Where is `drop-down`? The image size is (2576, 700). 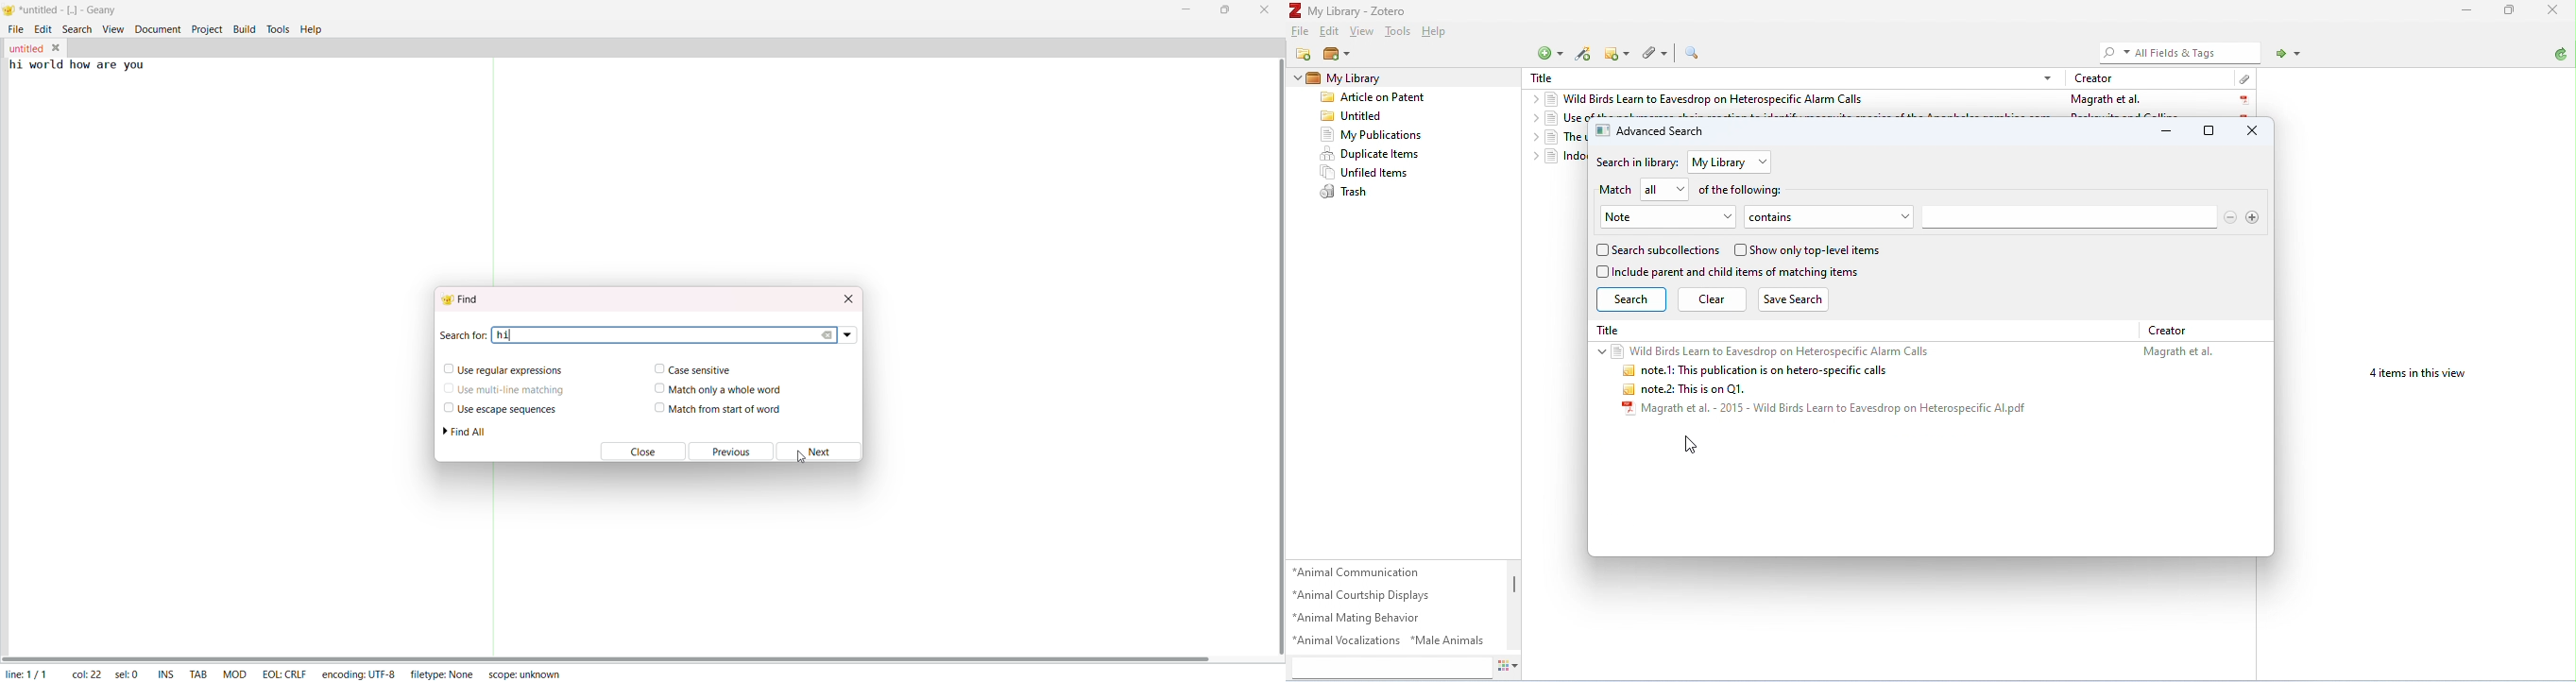
drop-down is located at coordinates (1762, 162).